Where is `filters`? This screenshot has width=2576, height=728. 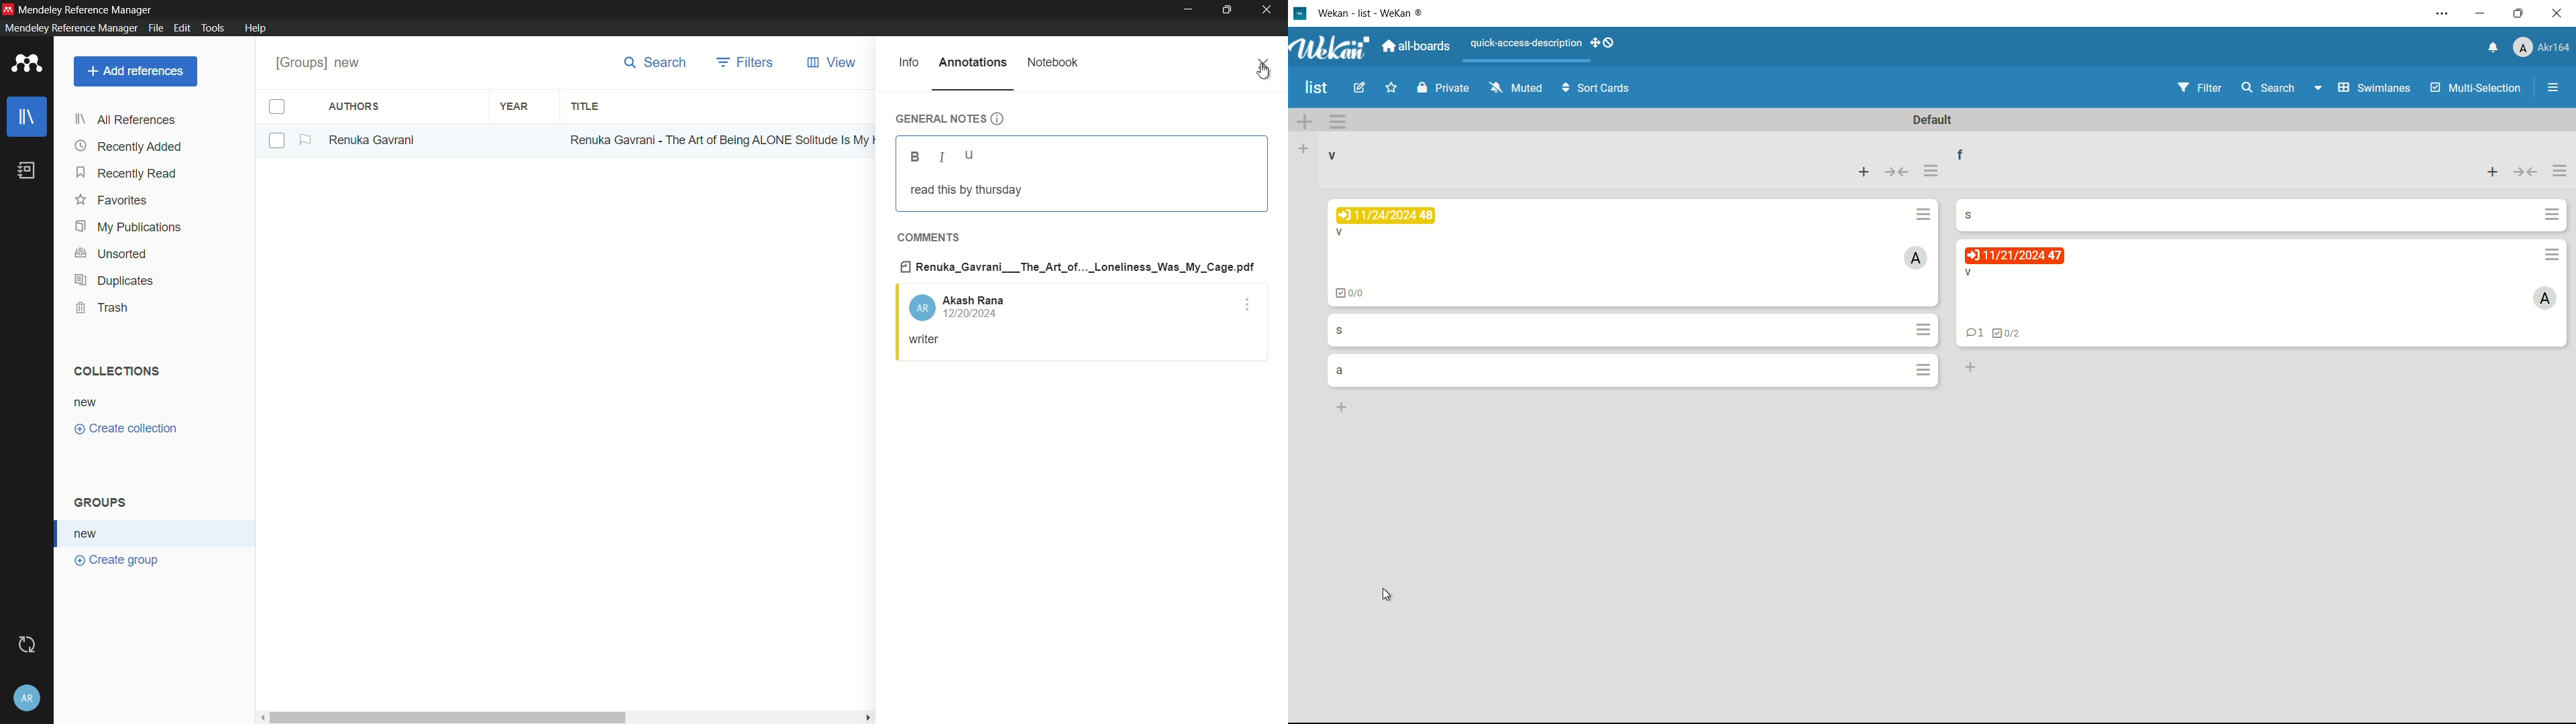 filters is located at coordinates (746, 62).